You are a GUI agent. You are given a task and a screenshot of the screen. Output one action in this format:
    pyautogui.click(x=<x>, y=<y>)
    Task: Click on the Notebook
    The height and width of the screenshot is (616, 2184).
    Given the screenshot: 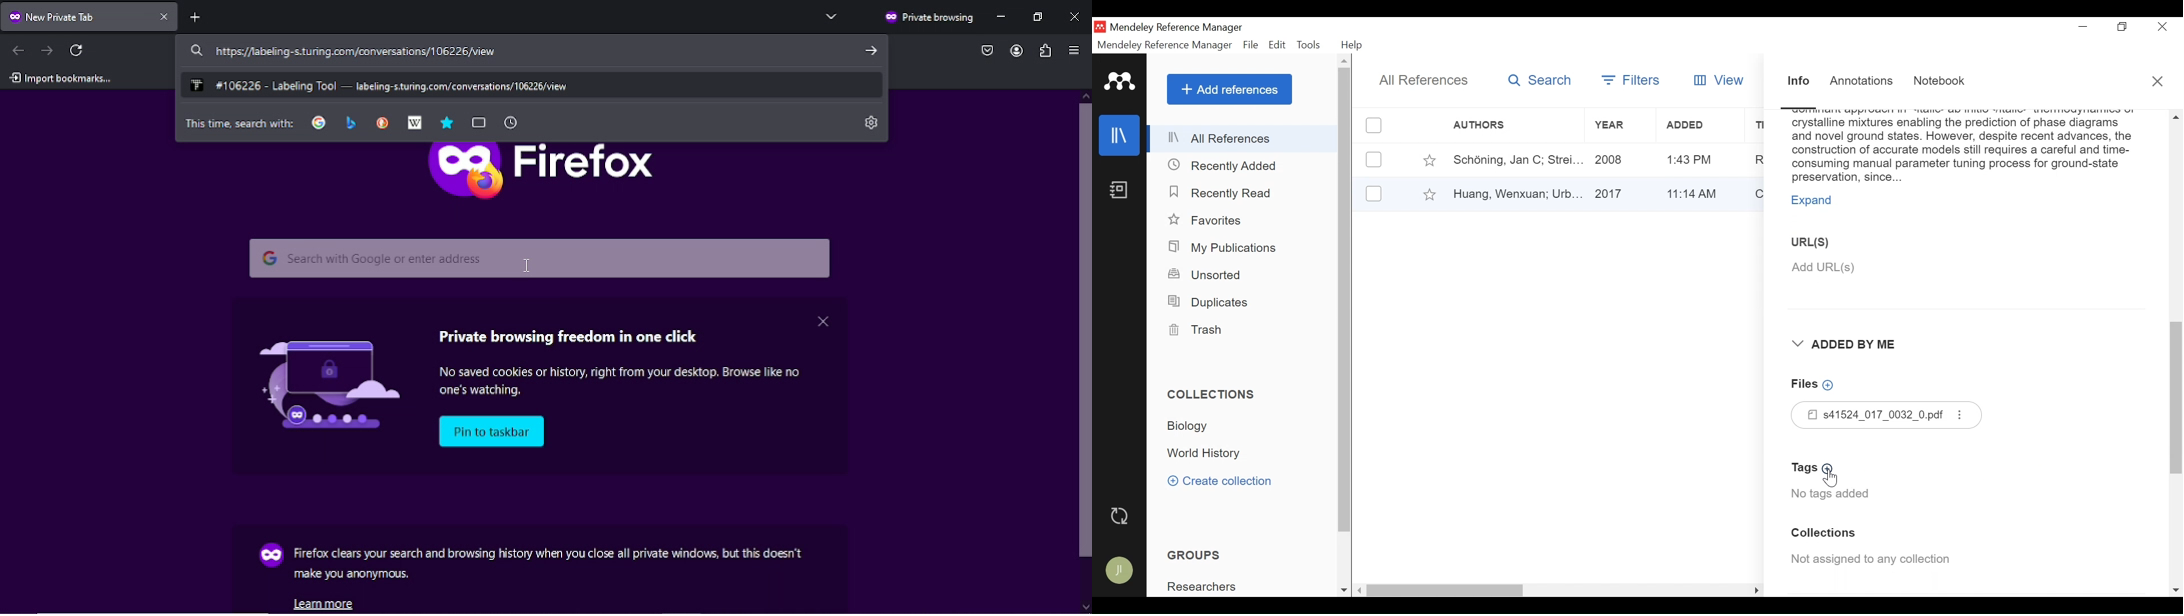 What is the action you would take?
    pyautogui.click(x=1943, y=81)
    